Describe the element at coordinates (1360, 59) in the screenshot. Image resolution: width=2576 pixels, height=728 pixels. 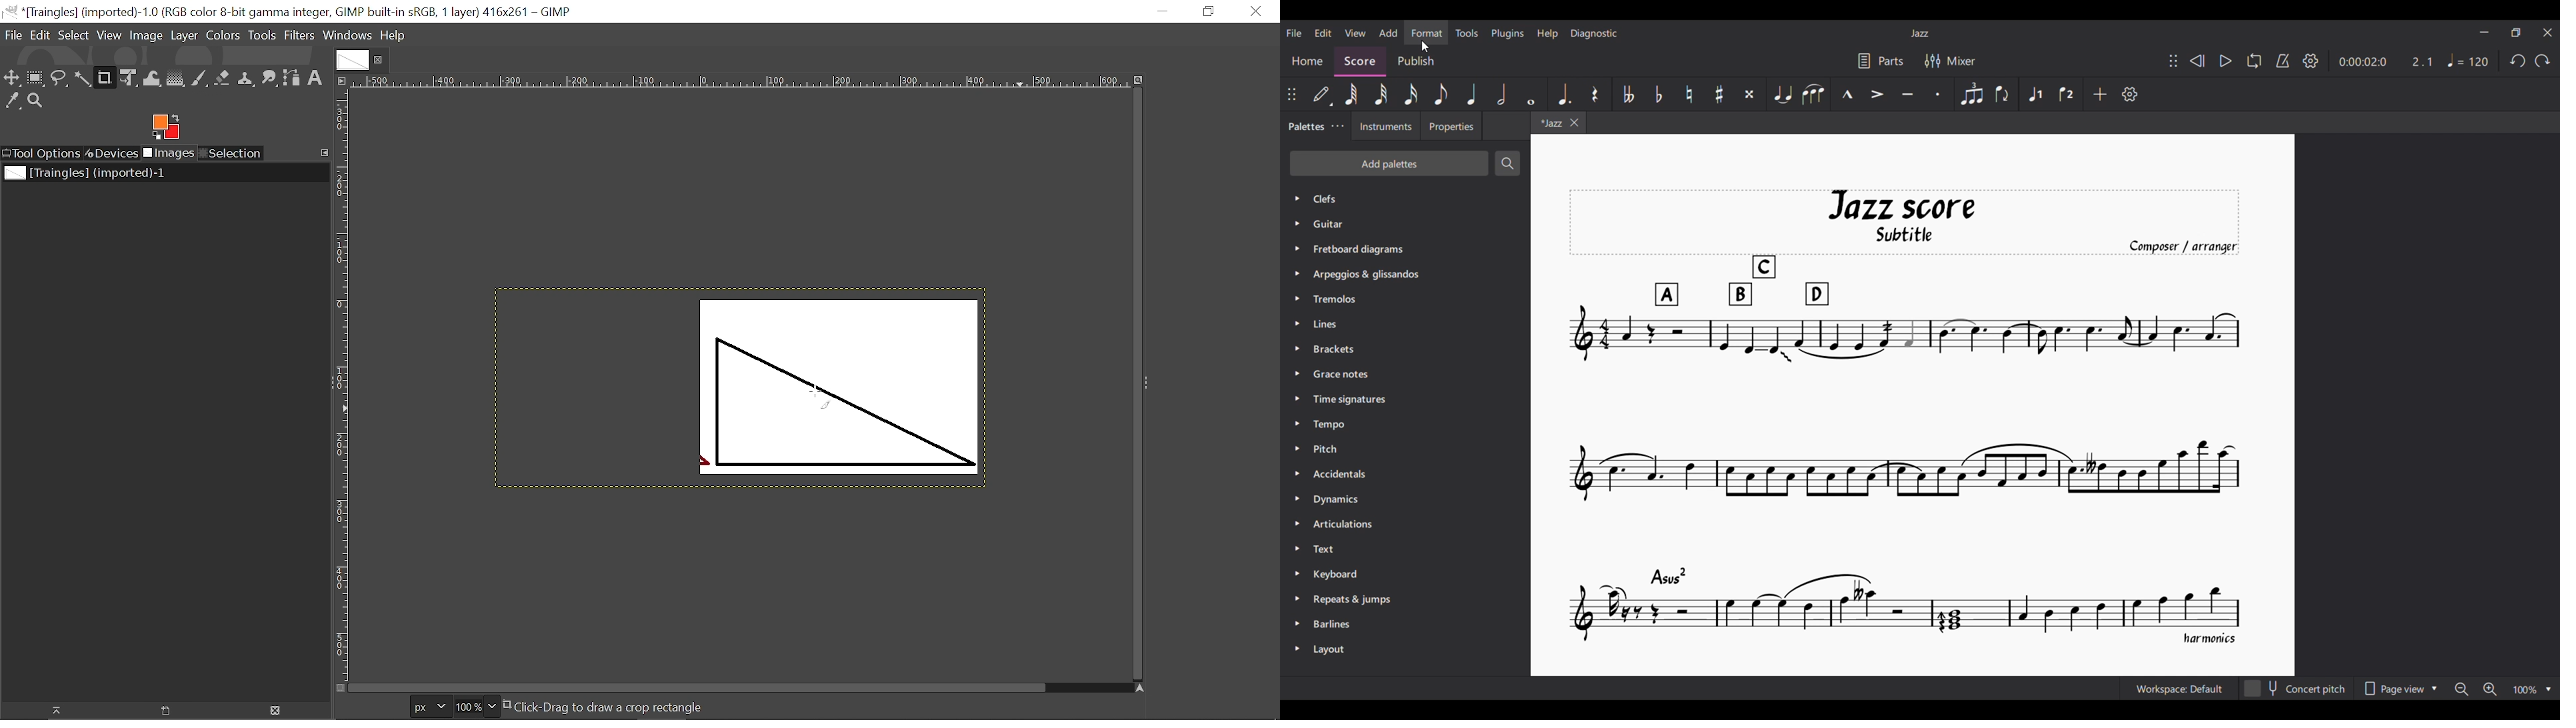
I see `Score, current section highlighted` at that location.